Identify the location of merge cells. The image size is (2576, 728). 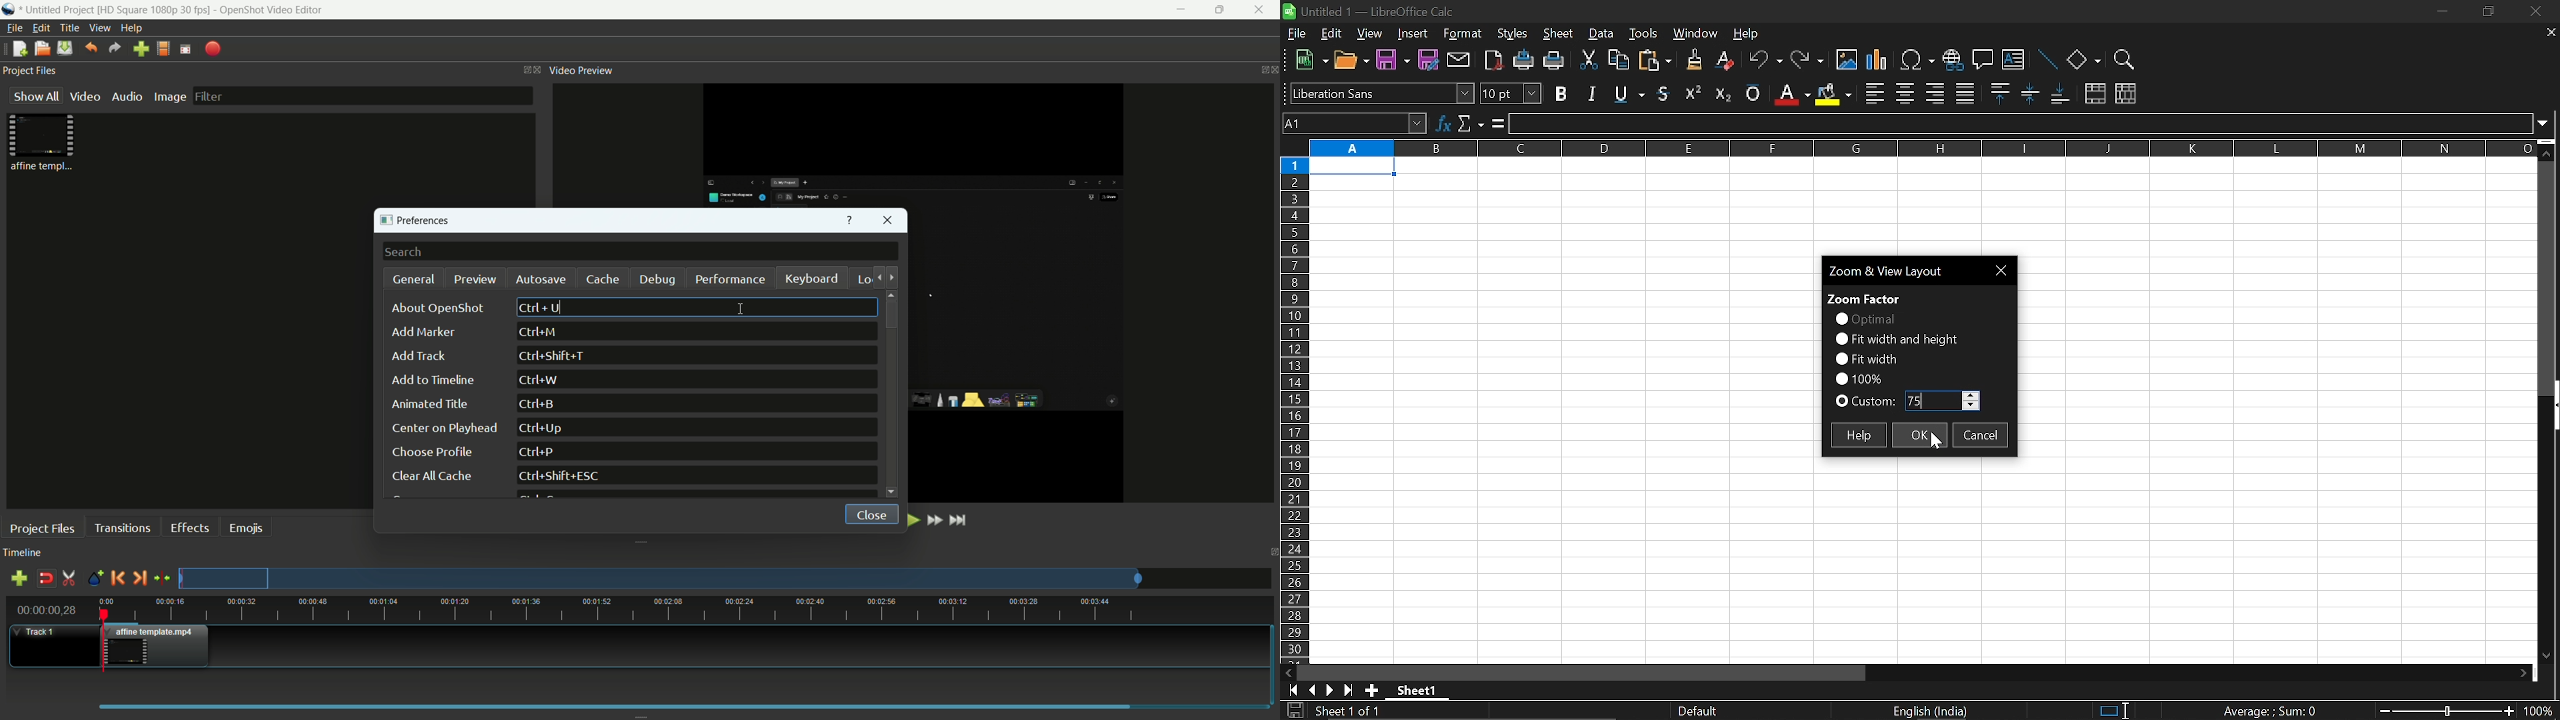
(2095, 95).